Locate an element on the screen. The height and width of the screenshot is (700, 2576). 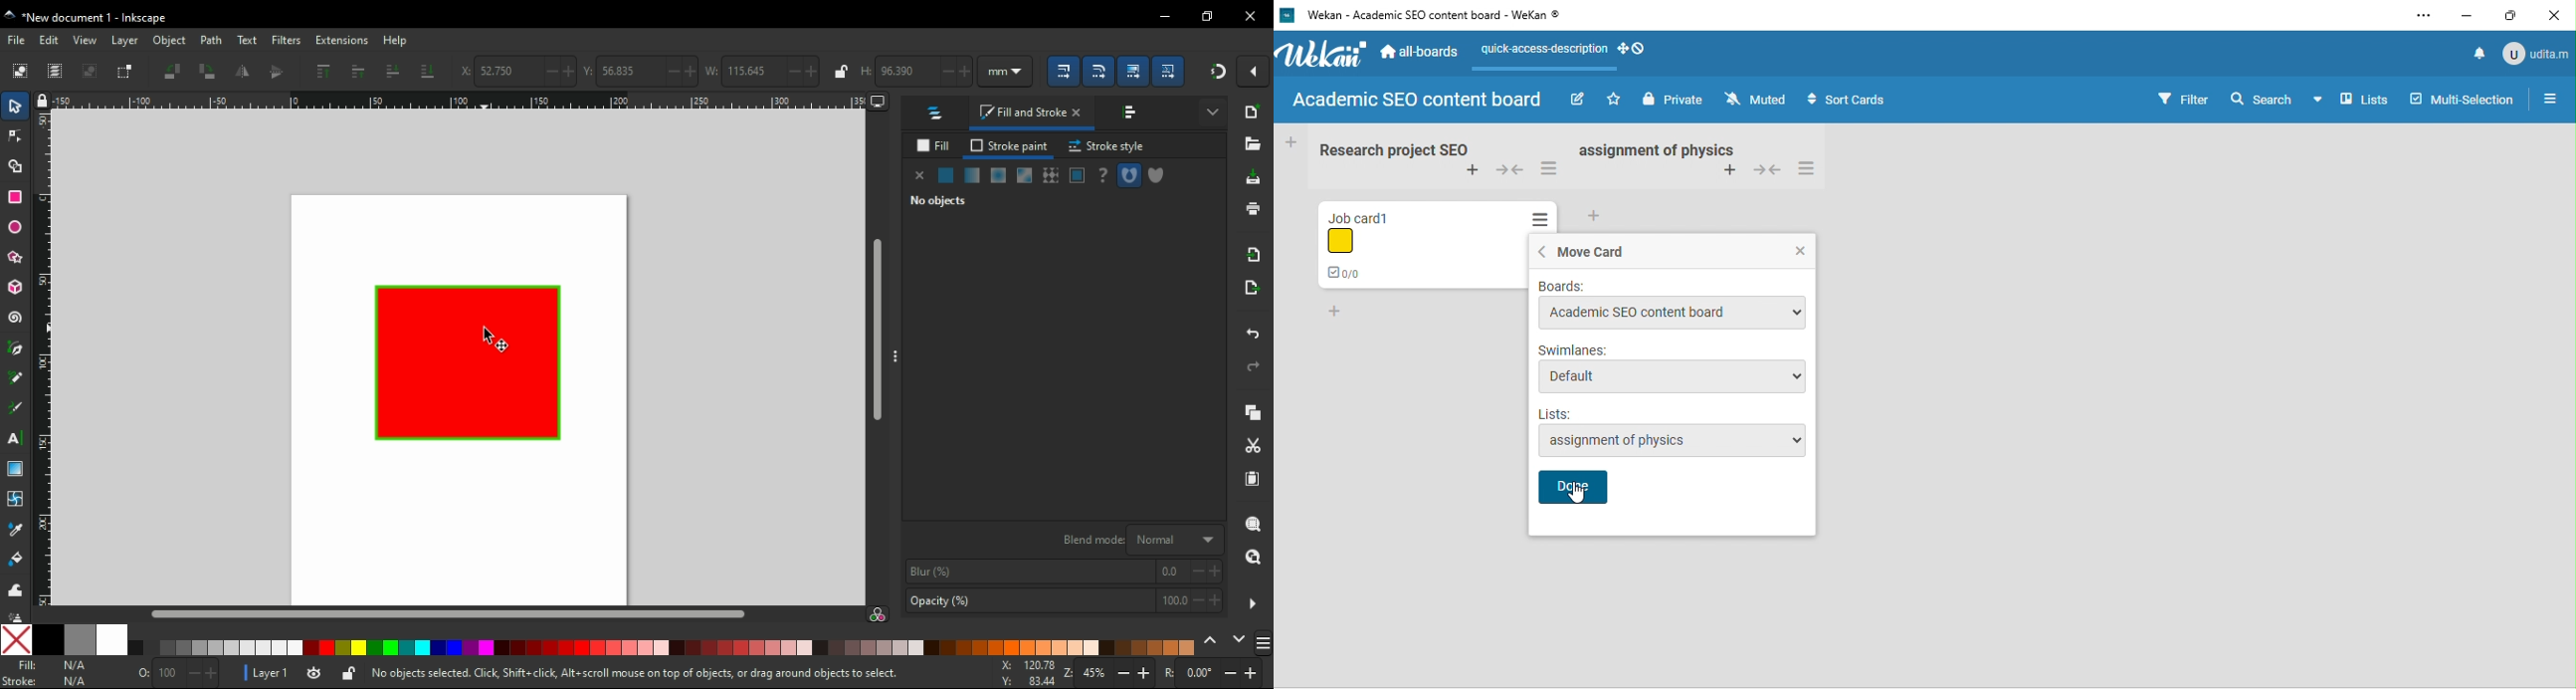
52 is located at coordinates (506, 71).